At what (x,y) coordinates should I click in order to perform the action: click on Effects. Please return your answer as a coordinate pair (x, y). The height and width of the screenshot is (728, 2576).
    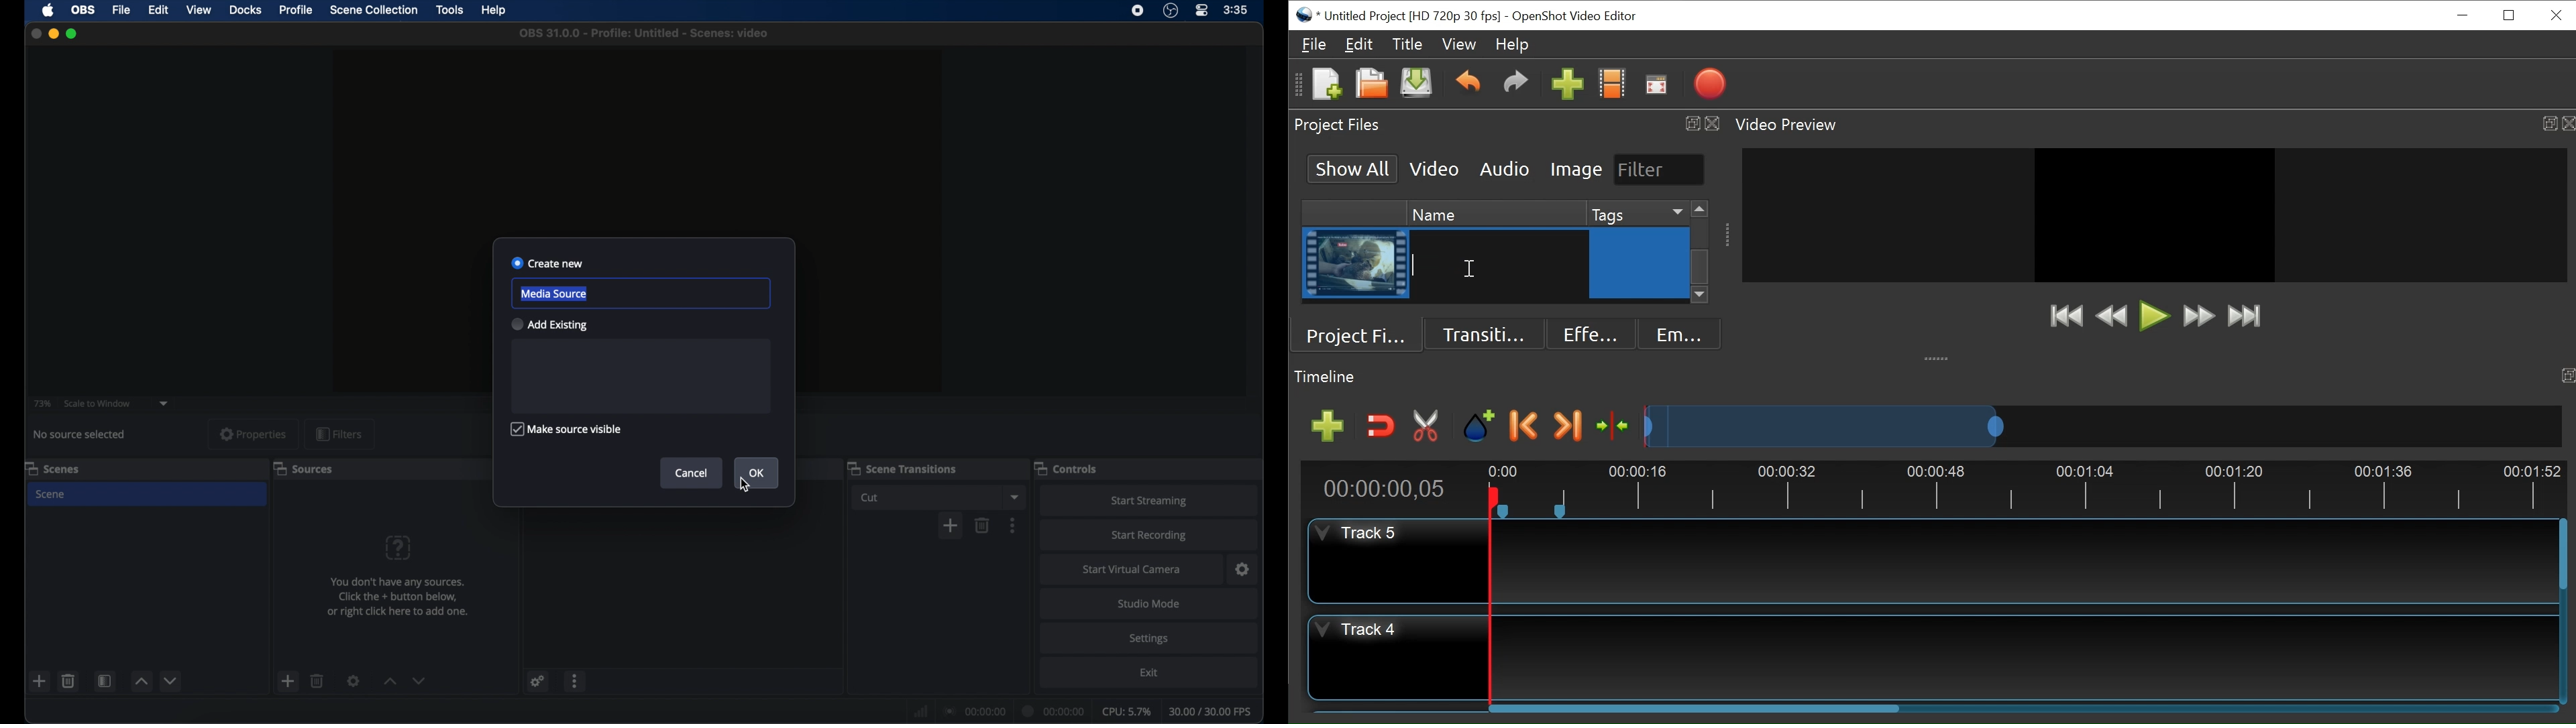
    Looking at the image, I should click on (1587, 333).